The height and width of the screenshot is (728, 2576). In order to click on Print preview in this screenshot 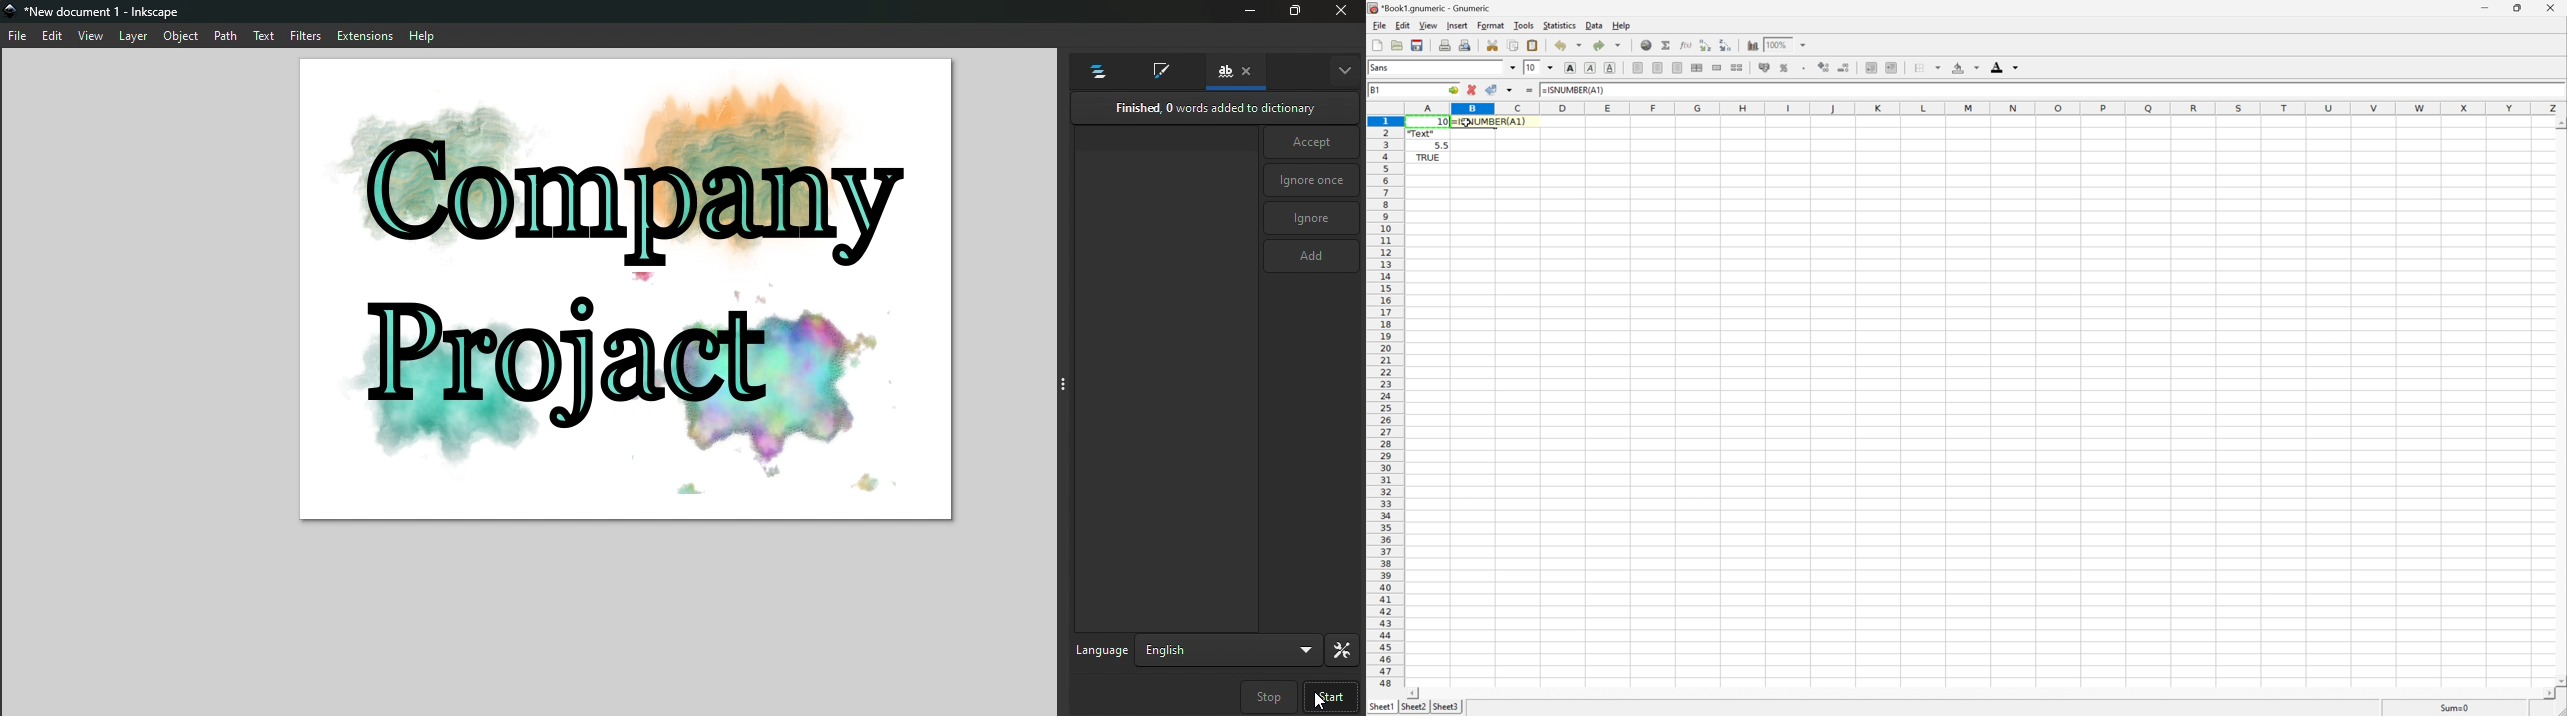, I will do `click(1465, 45)`.